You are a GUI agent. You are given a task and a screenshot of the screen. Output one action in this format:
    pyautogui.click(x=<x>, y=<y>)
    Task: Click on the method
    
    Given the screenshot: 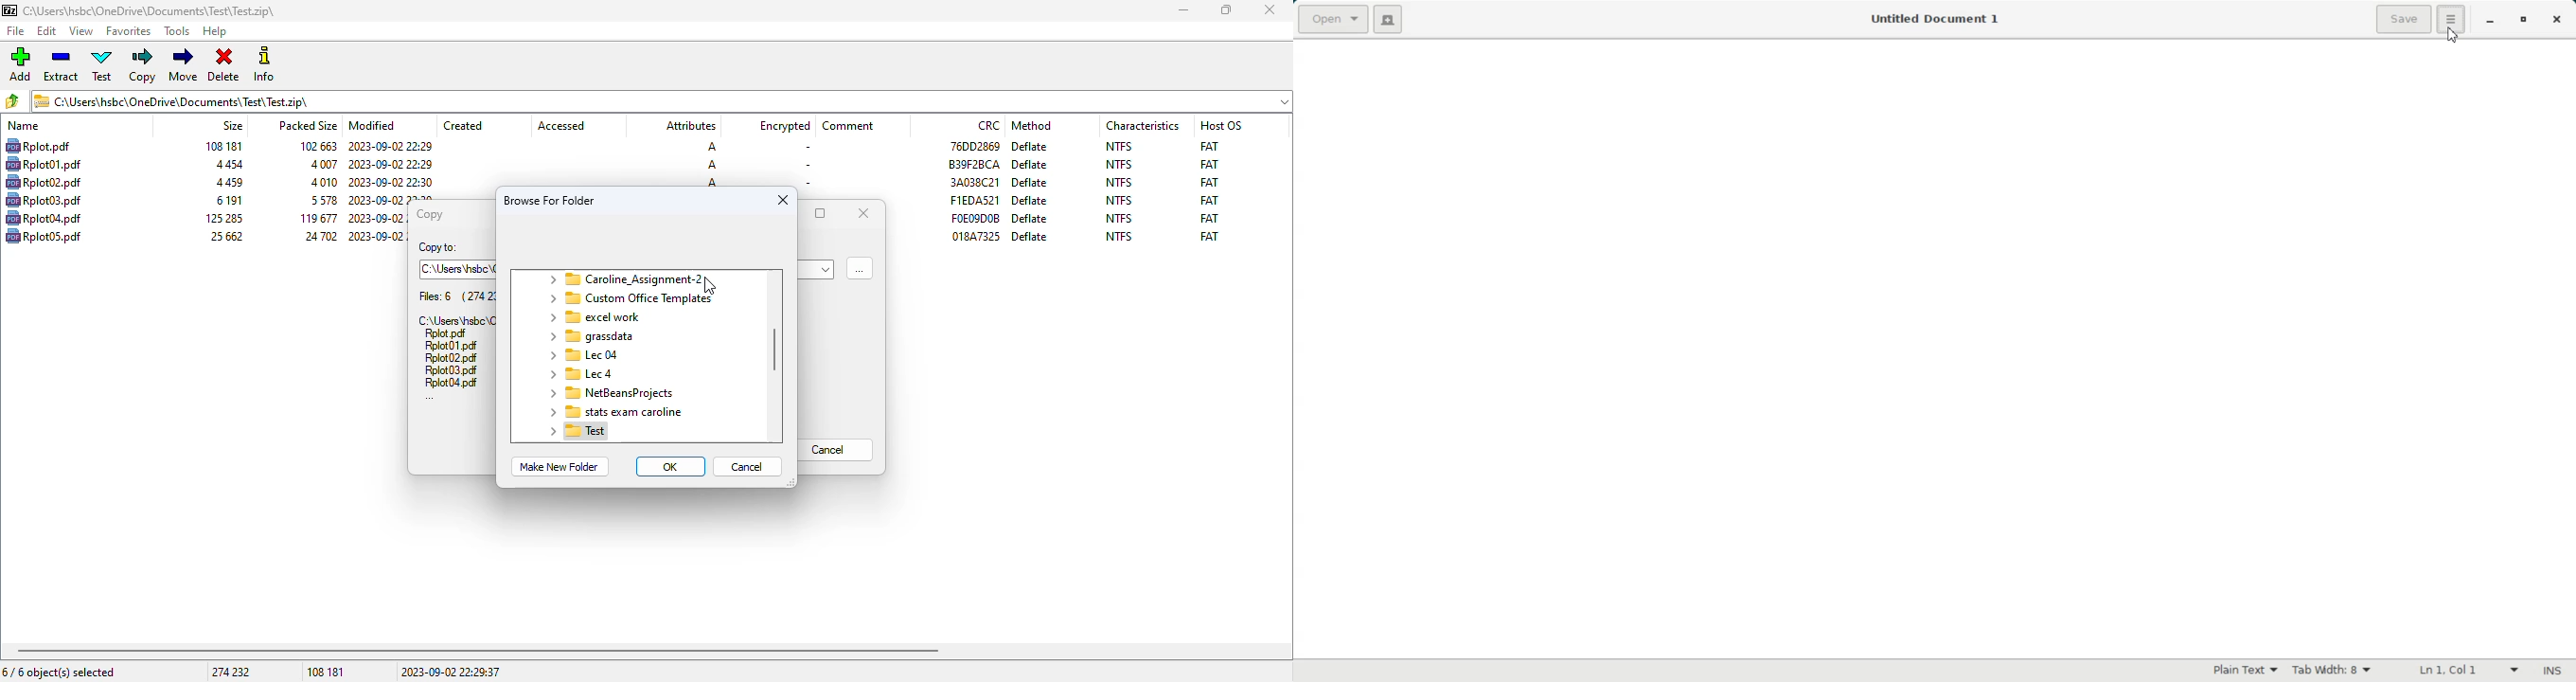 What is the action you would take?
    pyautogui.click(x=1031, y=125)
    